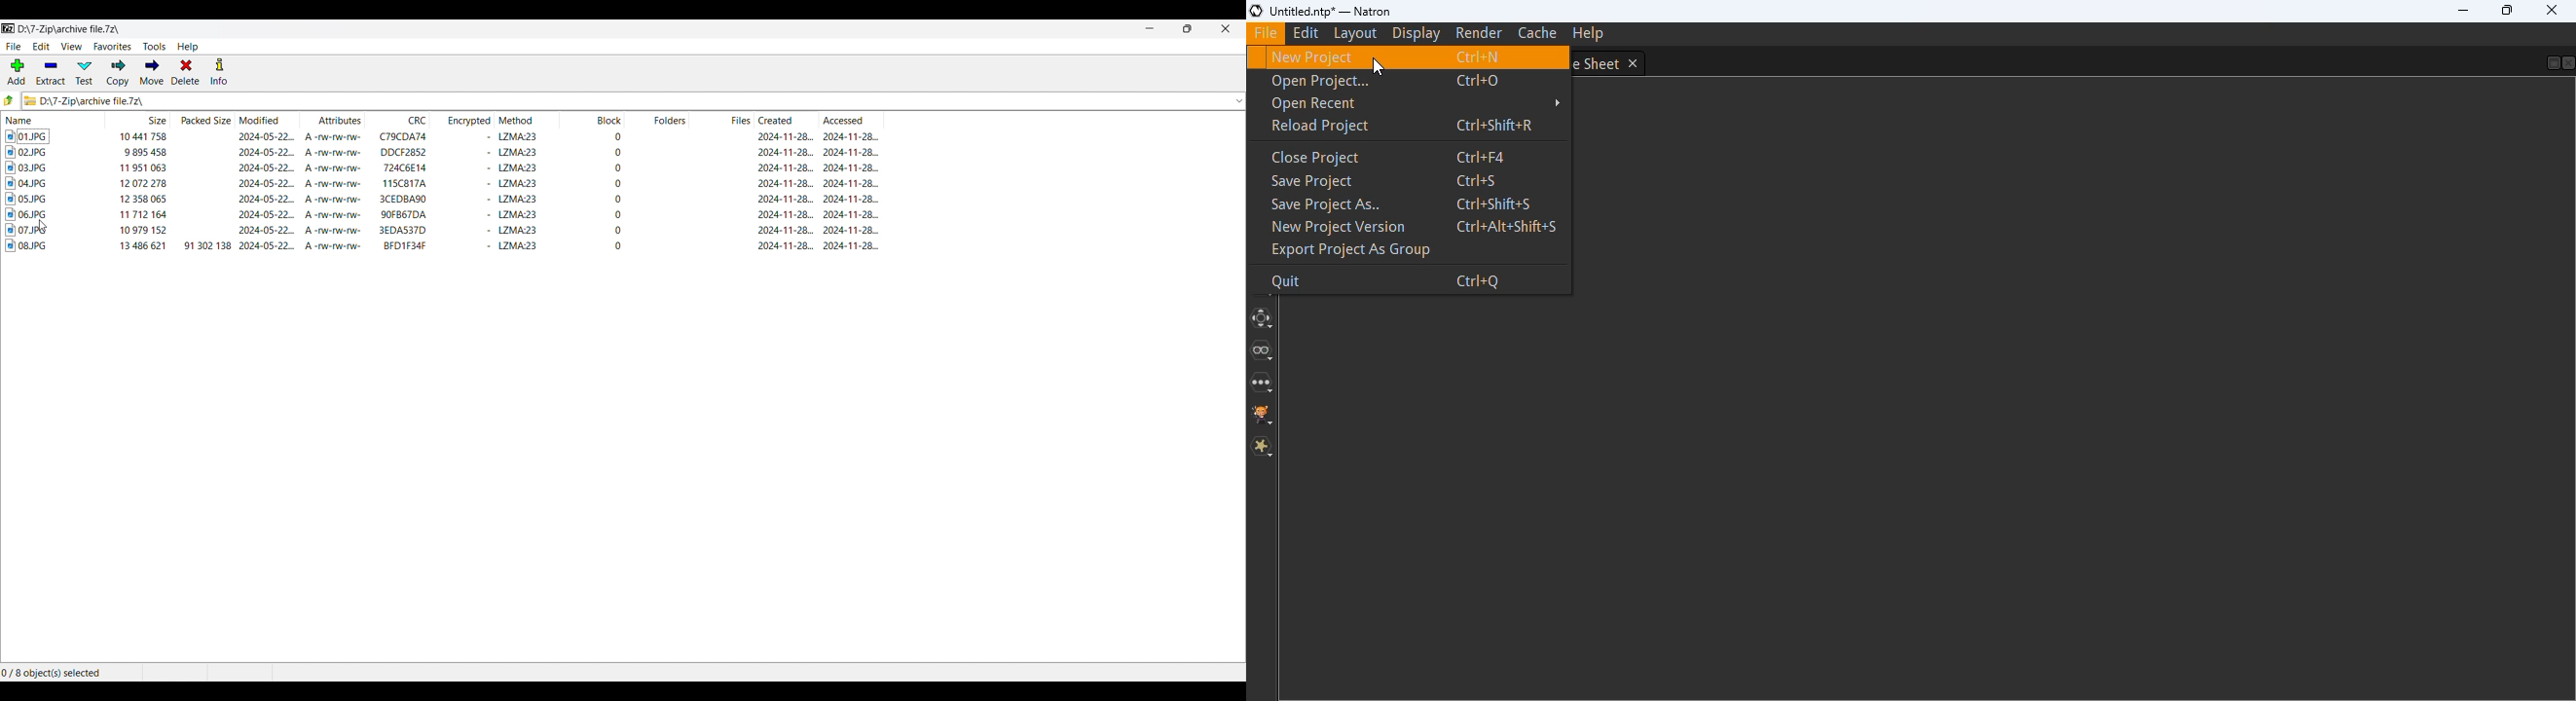 This screenshot has width=2576, height=728. Describe the element at coordinates (785, 245) in the screenshot. I see `created date & time` at that location.